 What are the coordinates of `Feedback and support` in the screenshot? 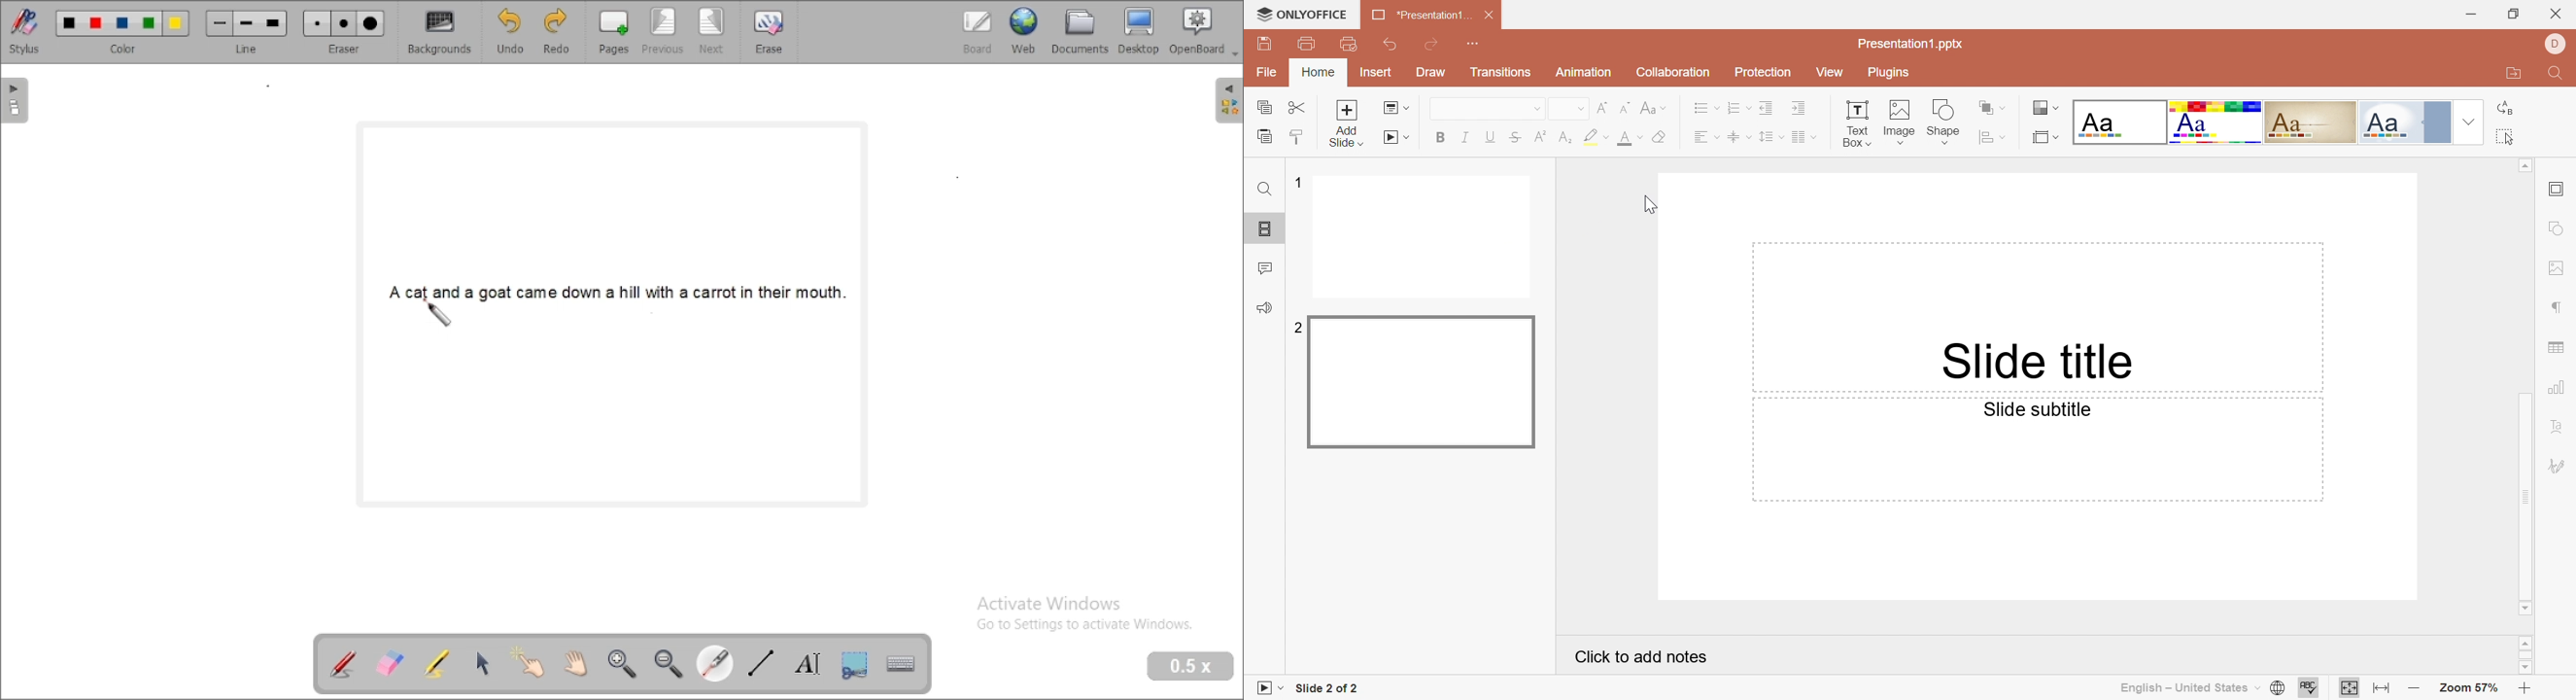 It's located at (1267, 306).